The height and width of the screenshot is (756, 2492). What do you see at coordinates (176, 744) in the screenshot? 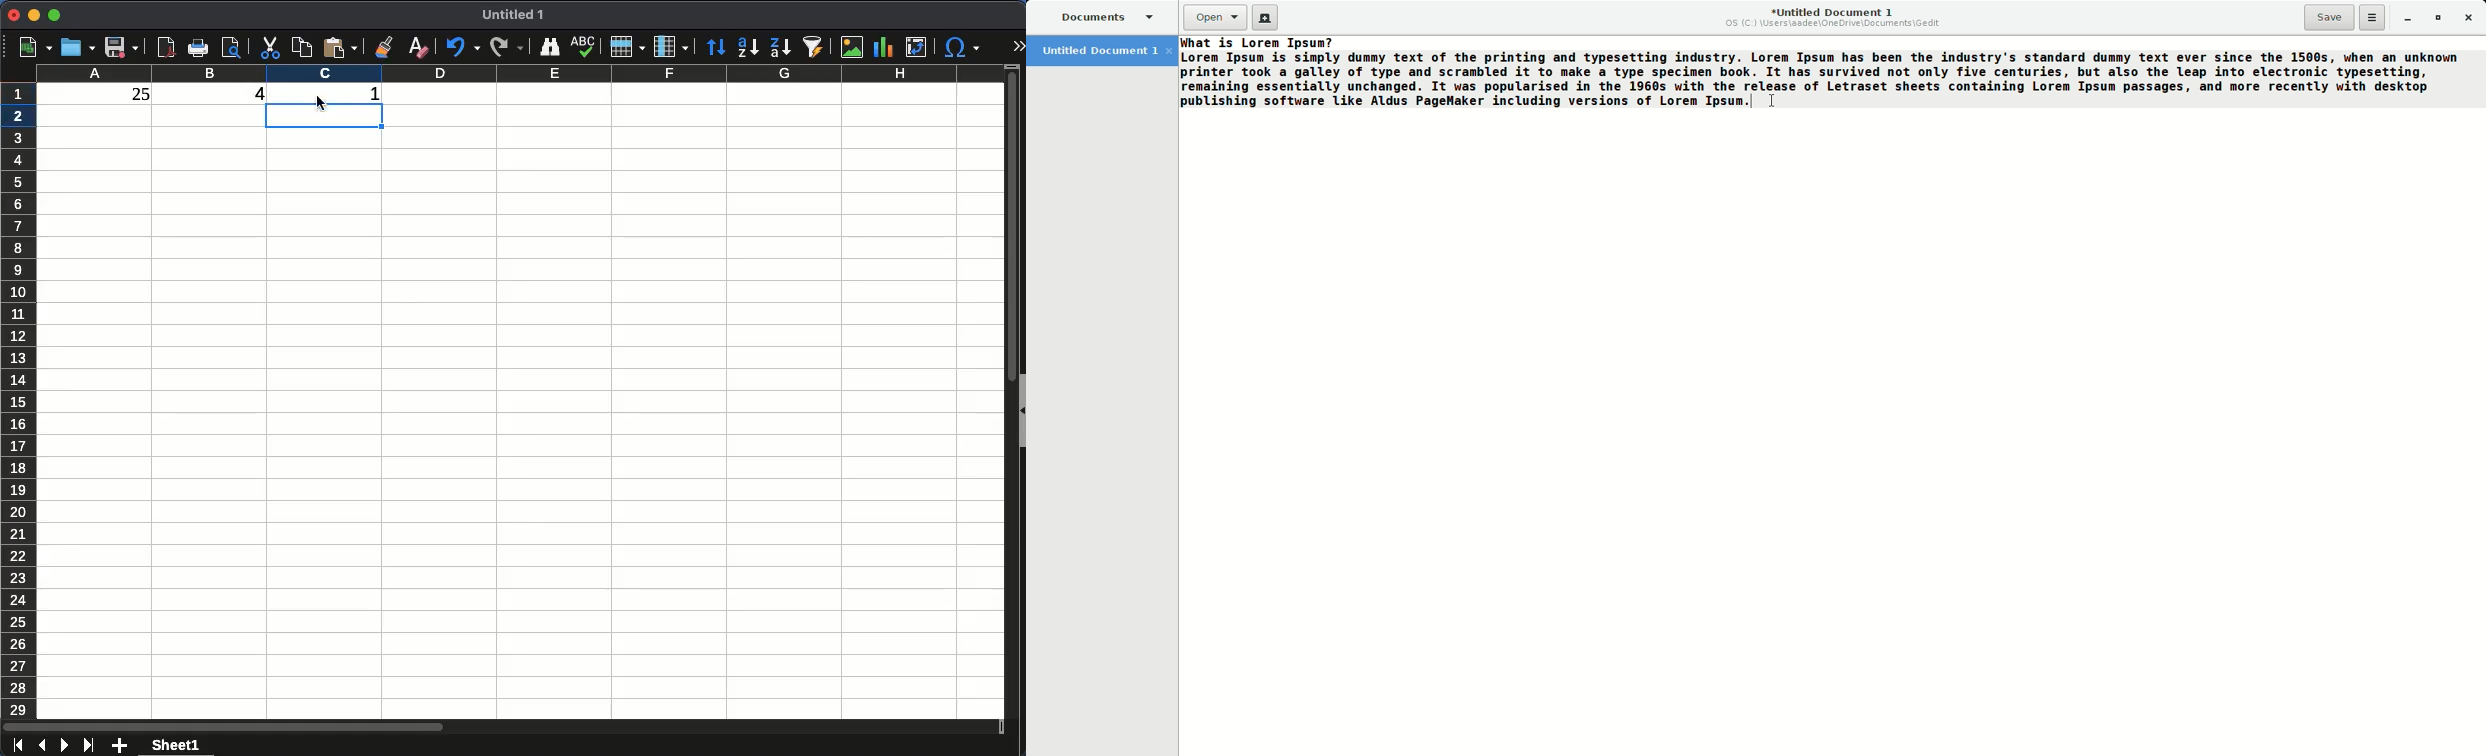
I see `sheet 1` at bounding box center [176, 744].